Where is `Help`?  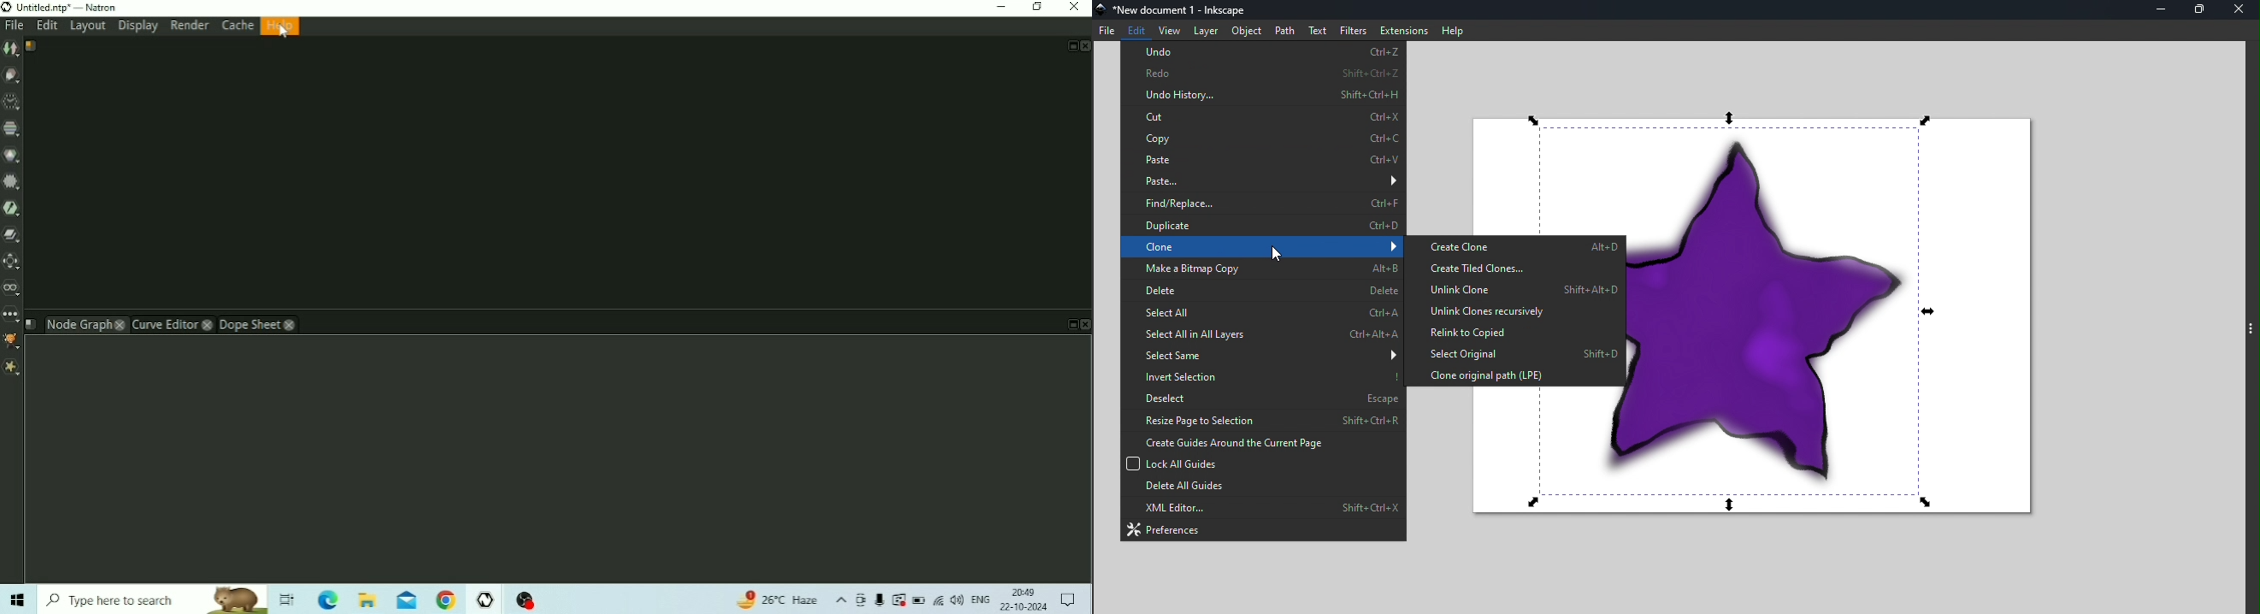
Help is located at coordinates (1453, 29).